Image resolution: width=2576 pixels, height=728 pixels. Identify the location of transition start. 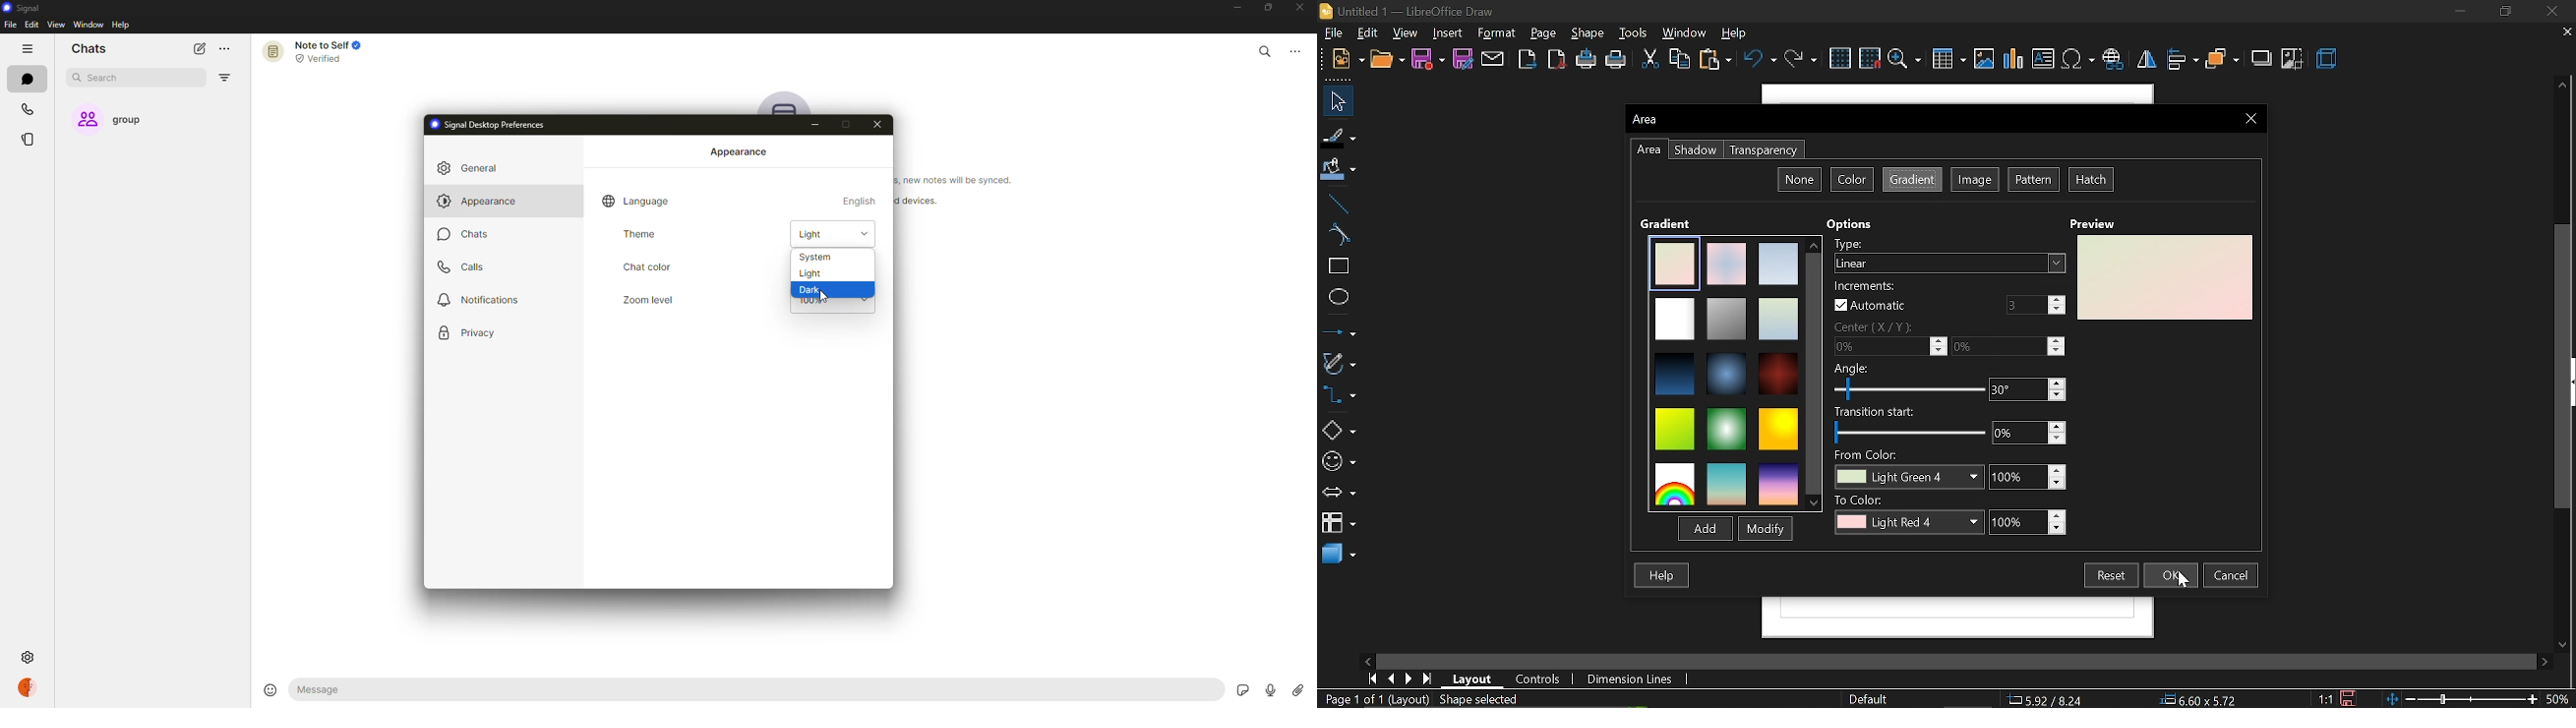
(1908, 427).